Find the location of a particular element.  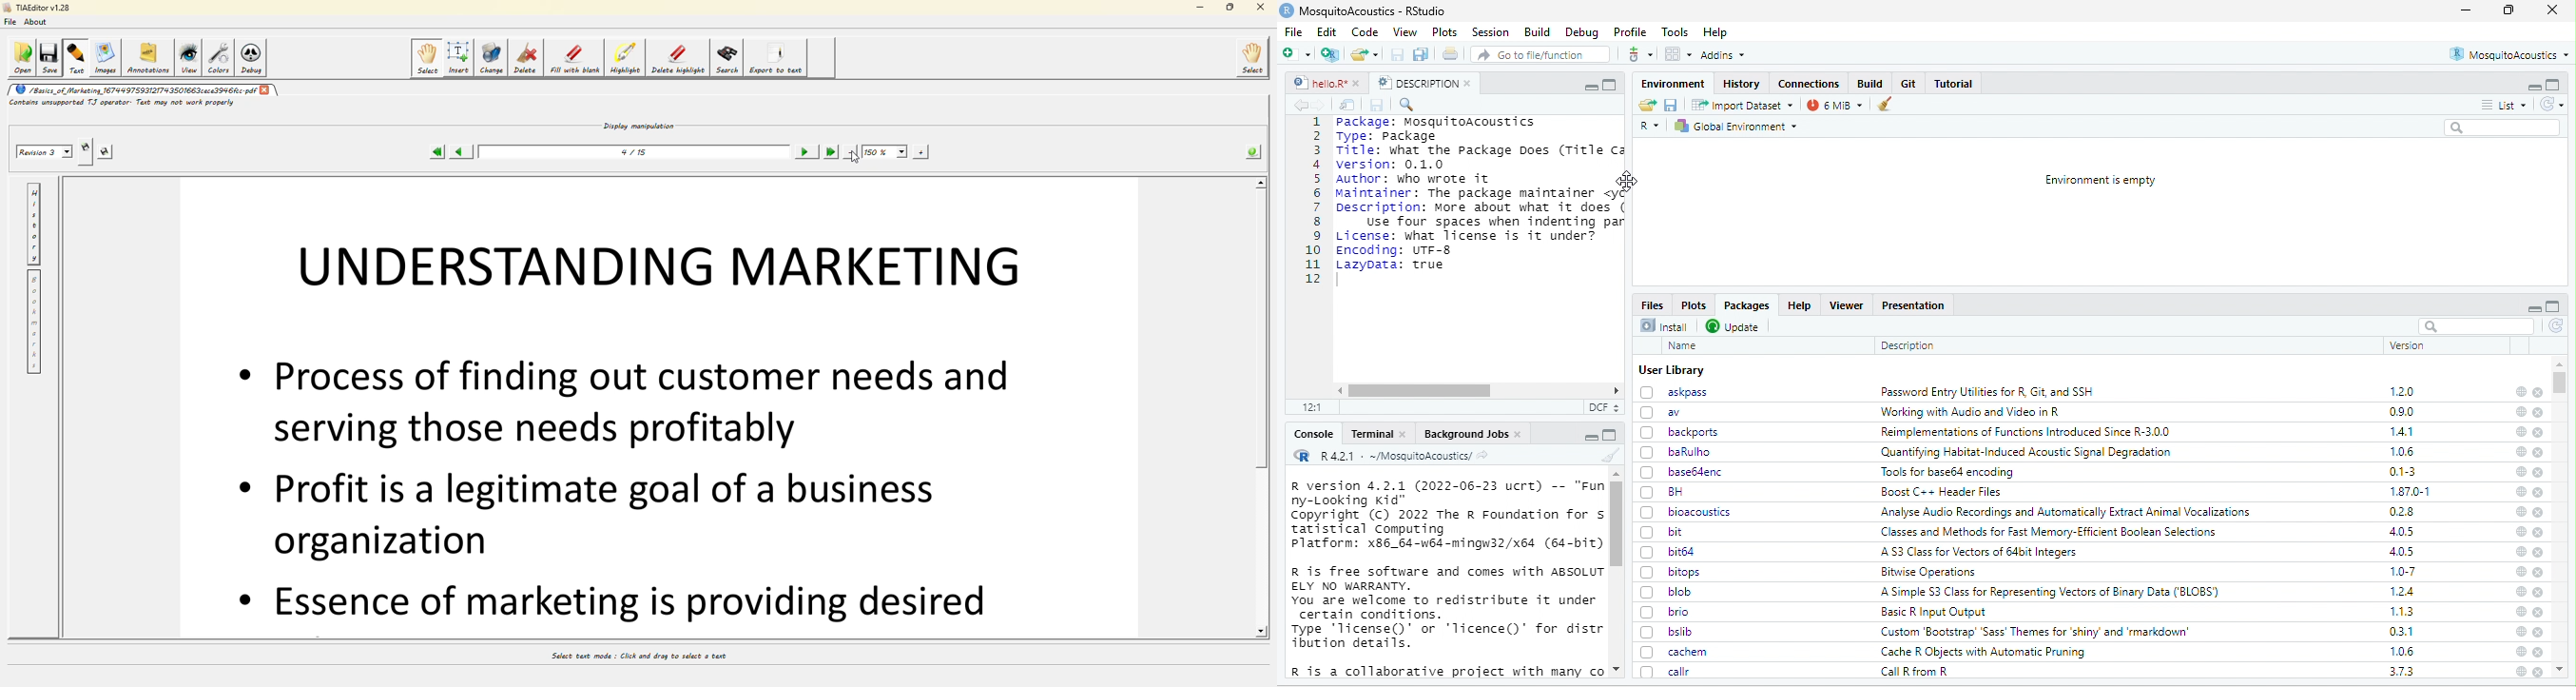

help is located at coordinates (2519, 531).